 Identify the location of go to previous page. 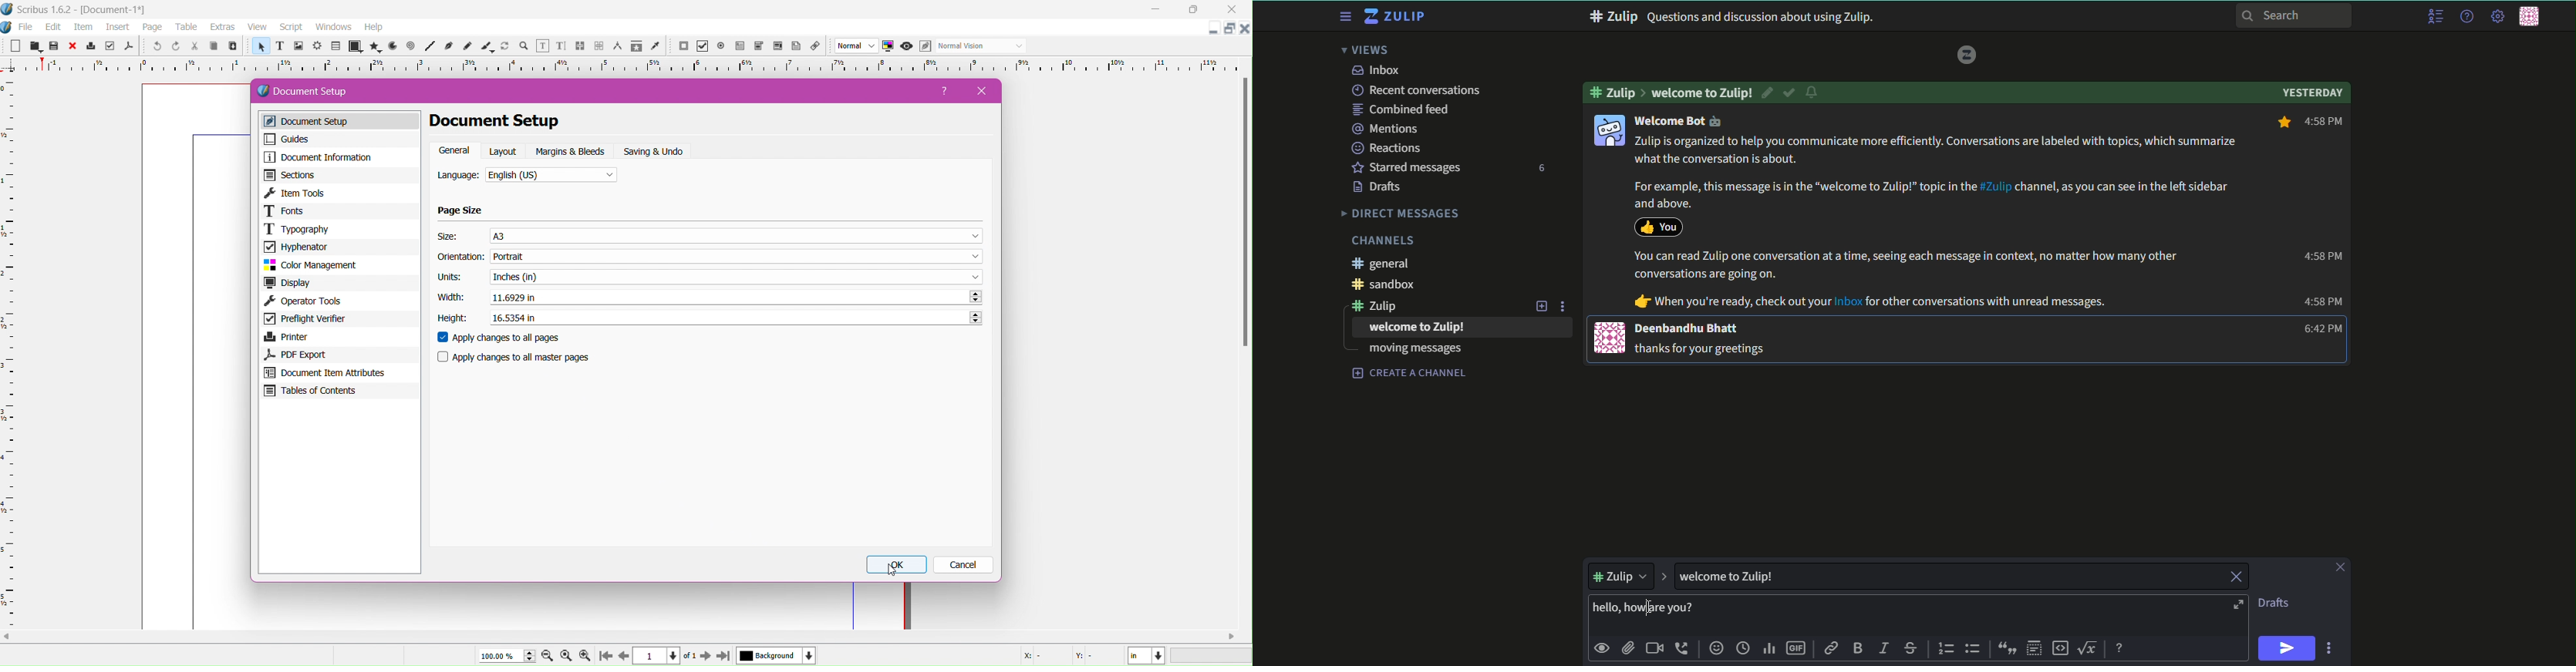
(624, 656).